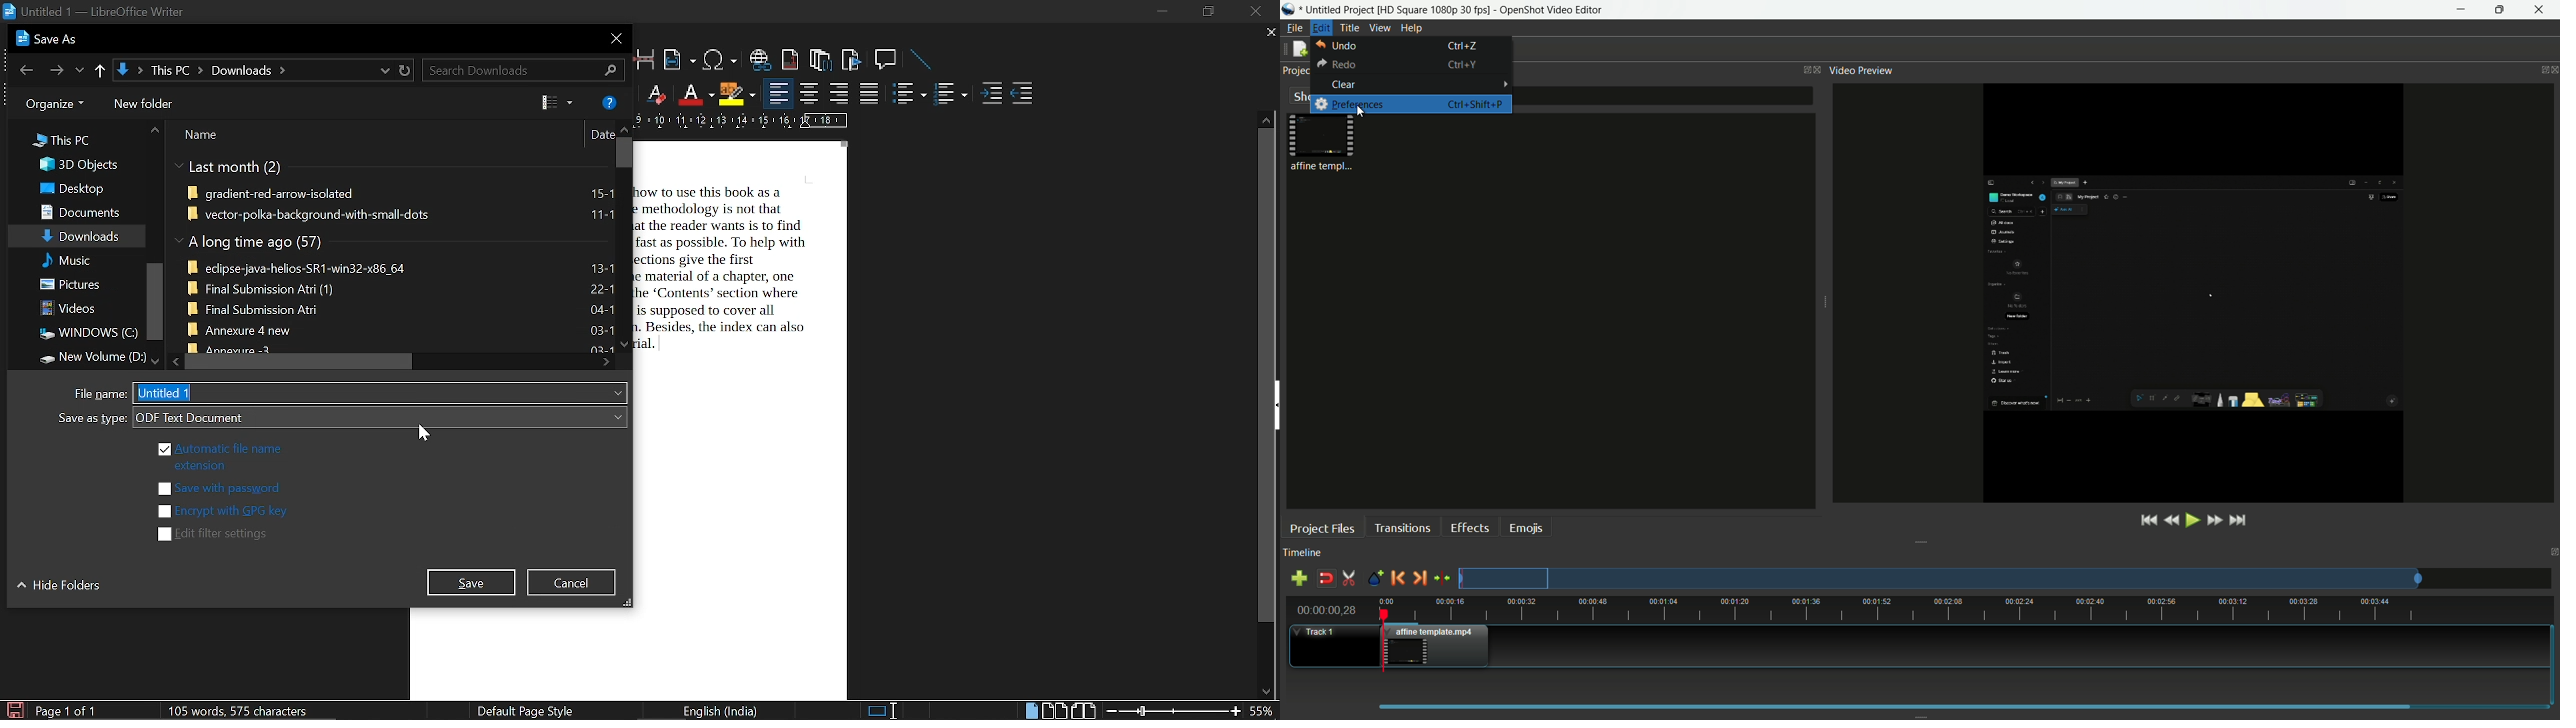 Image resolution: width=2576 pixels, height=728 pixels. I want to click on video in timeline, so click(1438, 646).